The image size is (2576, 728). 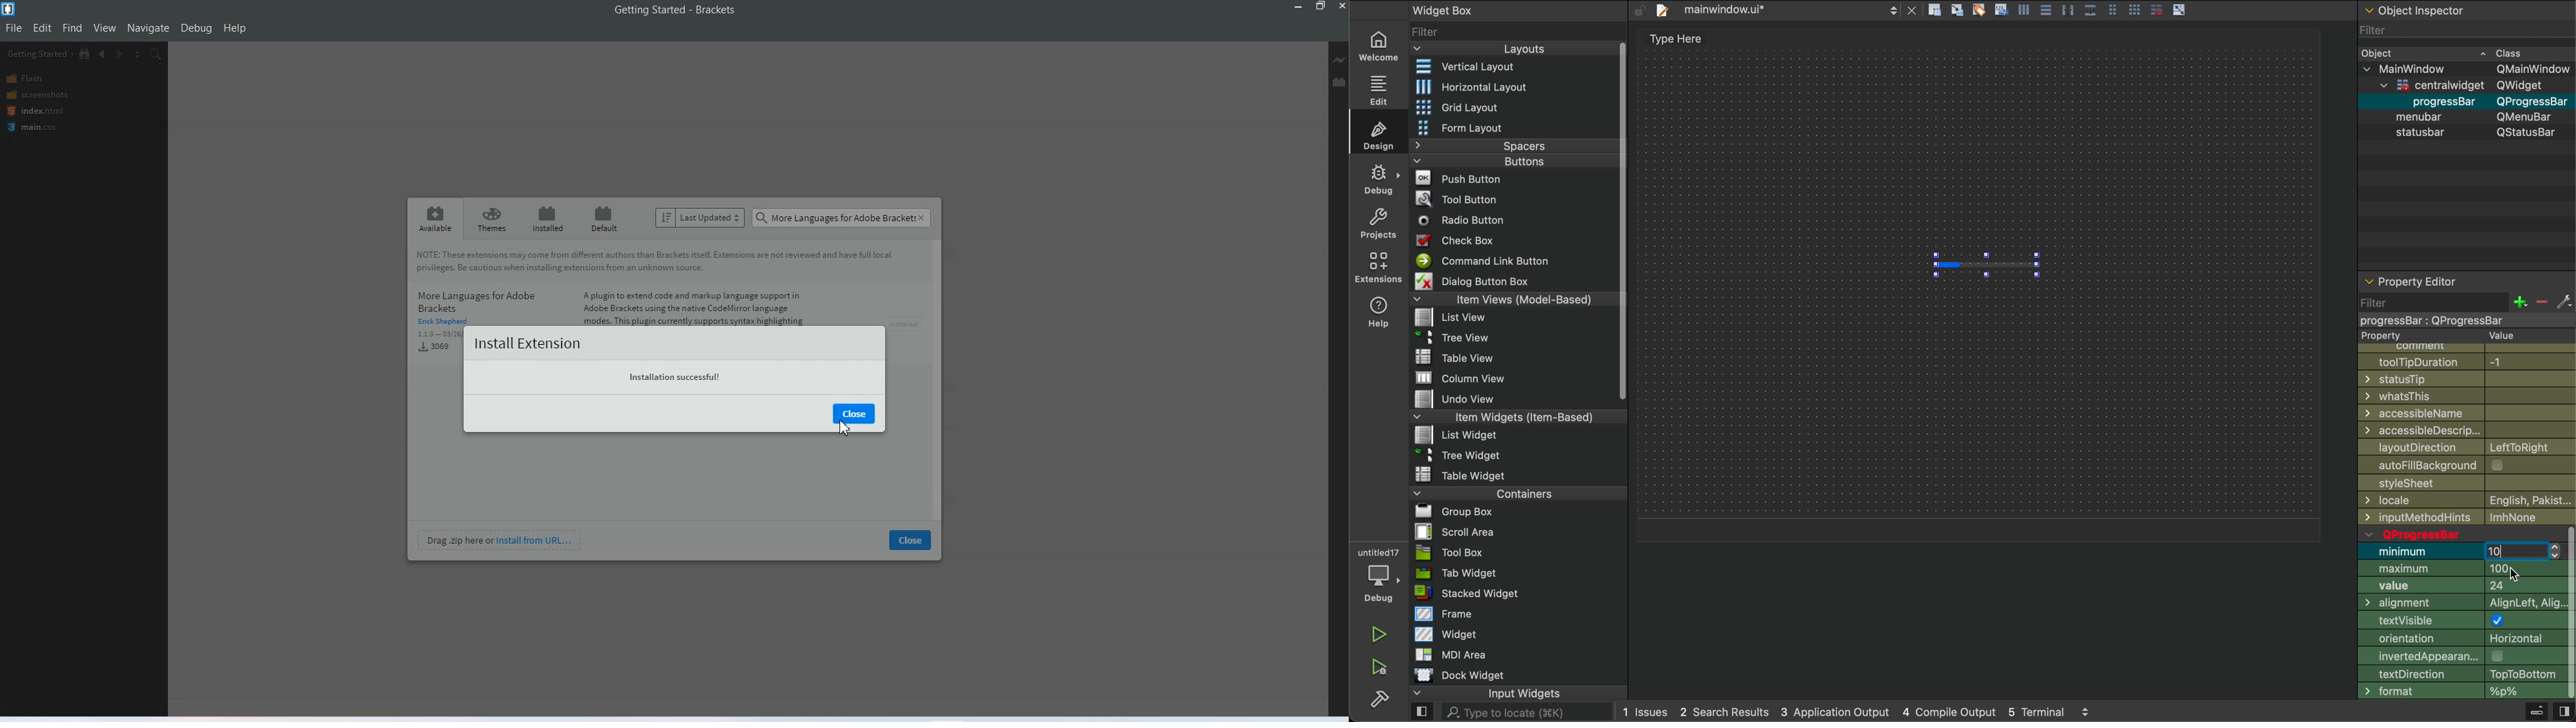 I want to click on Extension manager, so click(x=1339, y=81).